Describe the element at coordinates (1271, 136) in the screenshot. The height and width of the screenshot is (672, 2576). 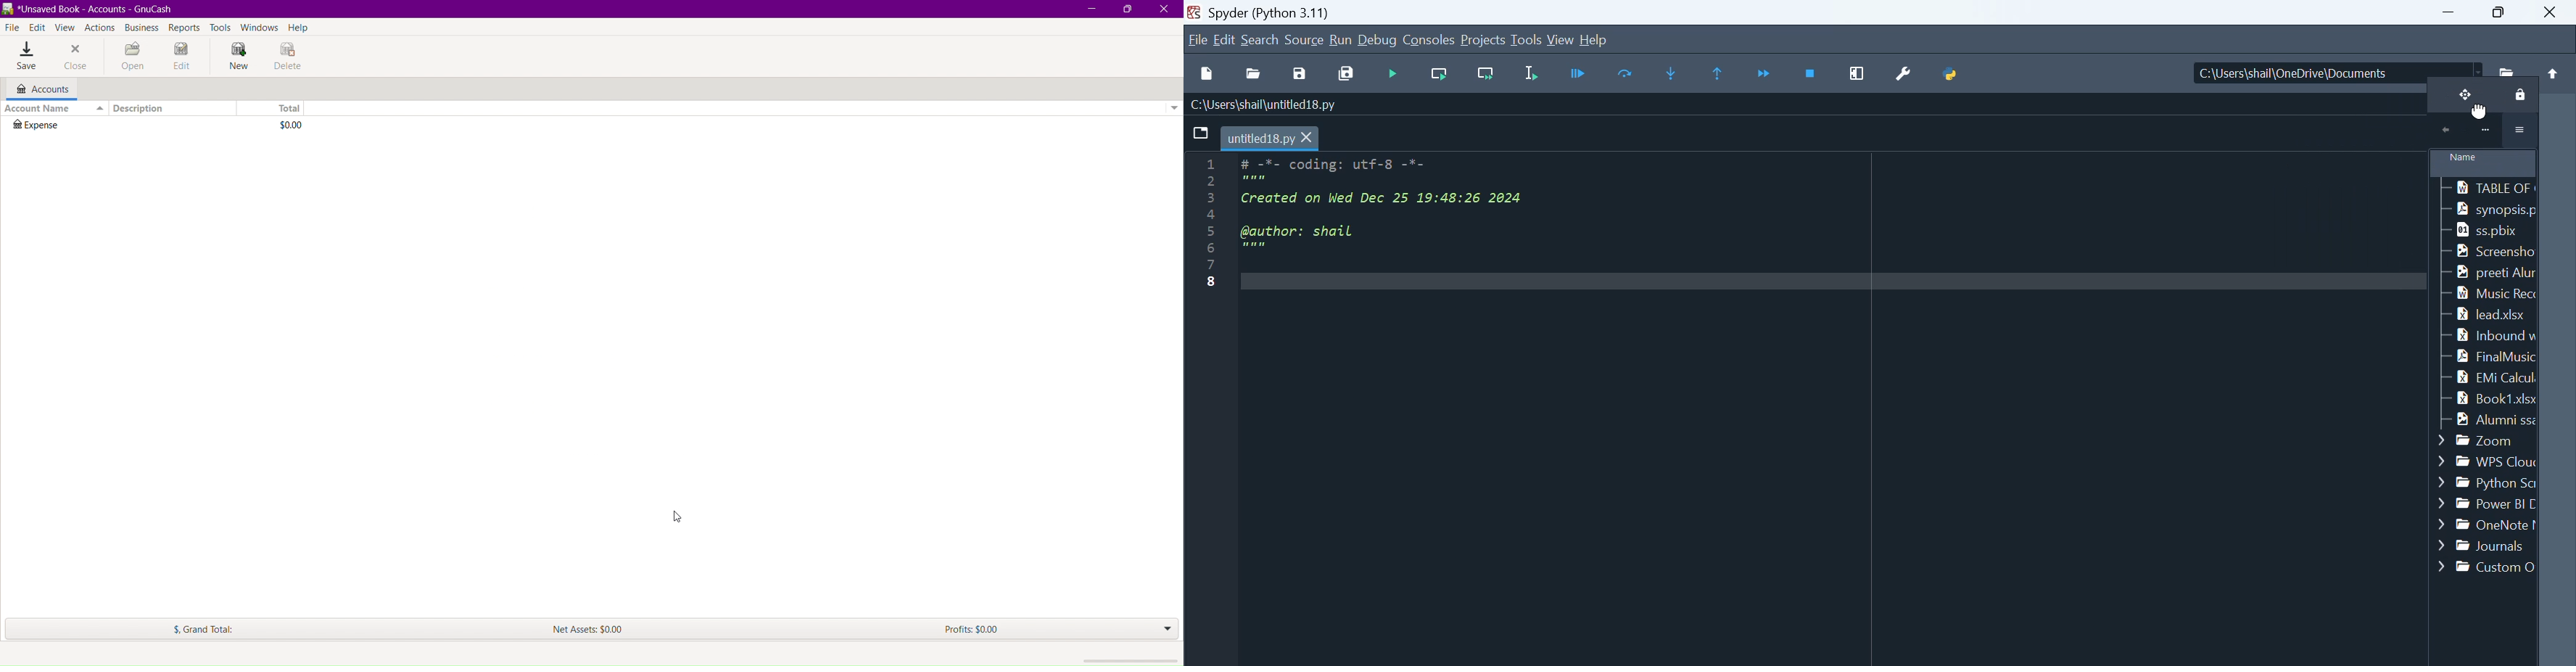
I see `untitled18.py` at that location.